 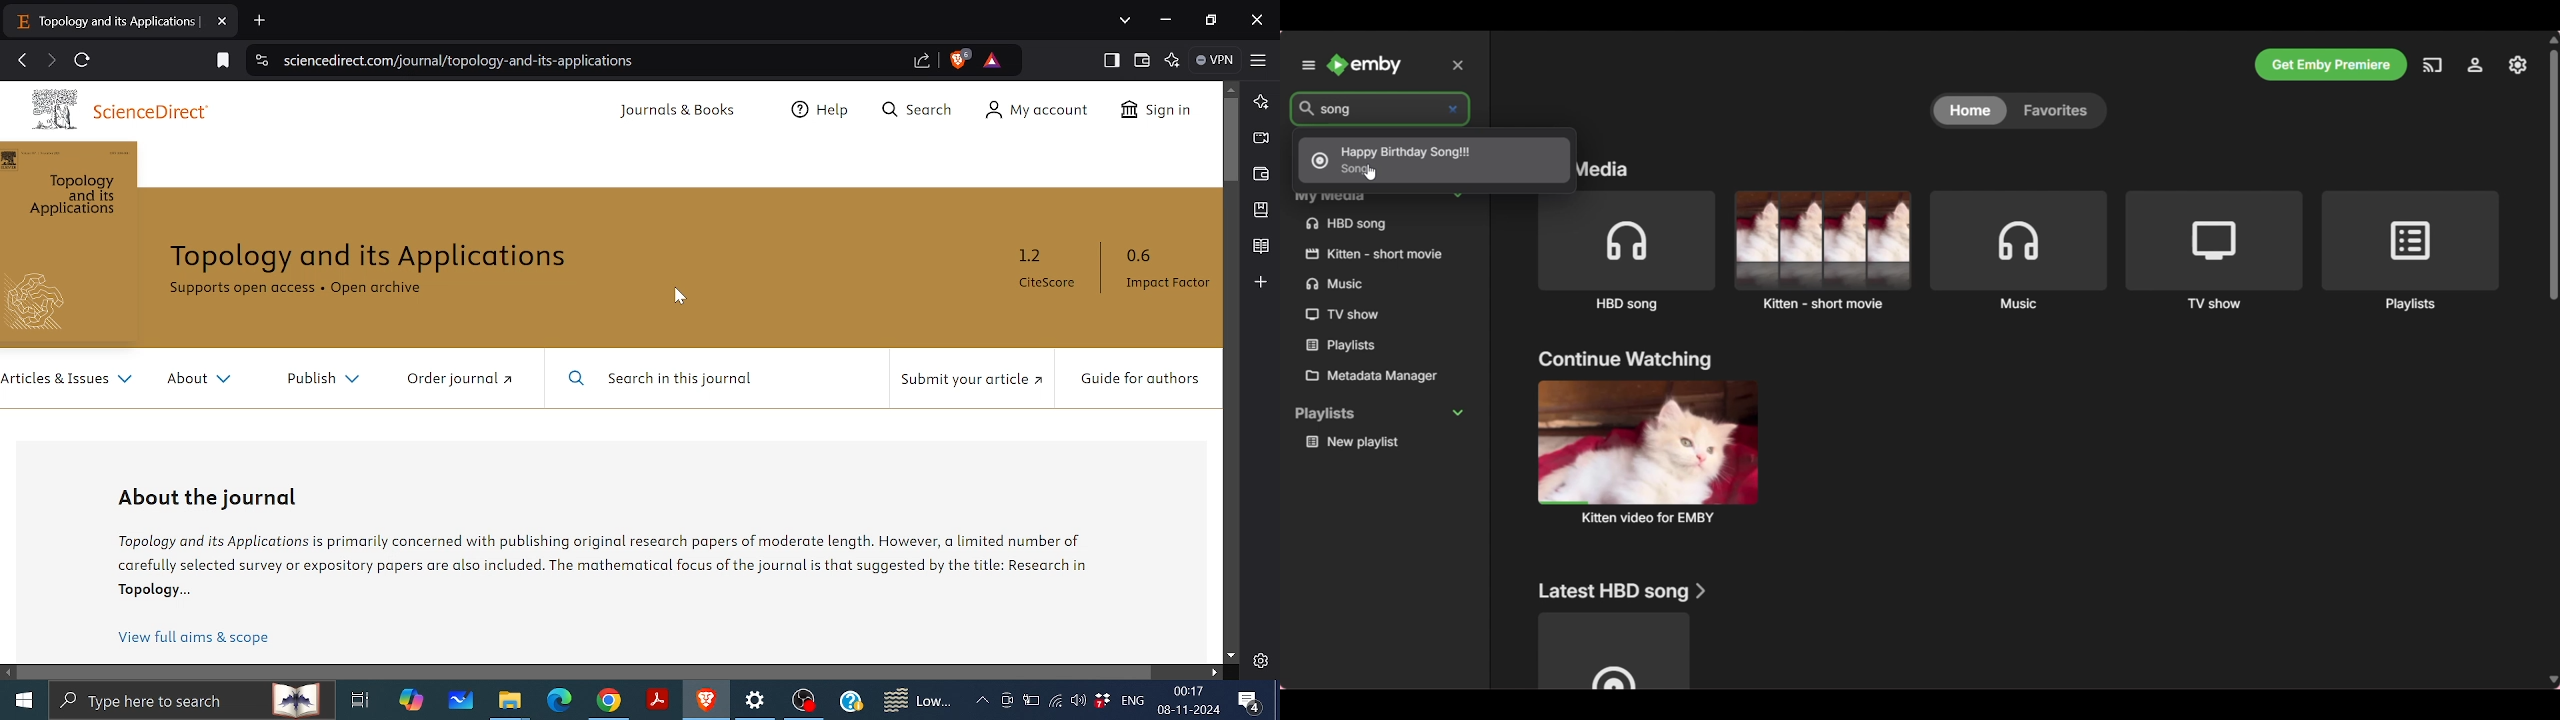 What do you see at coordinates (50, 62) in the screenshot?
I see `Go to next page` at bounding box center [50, 62].